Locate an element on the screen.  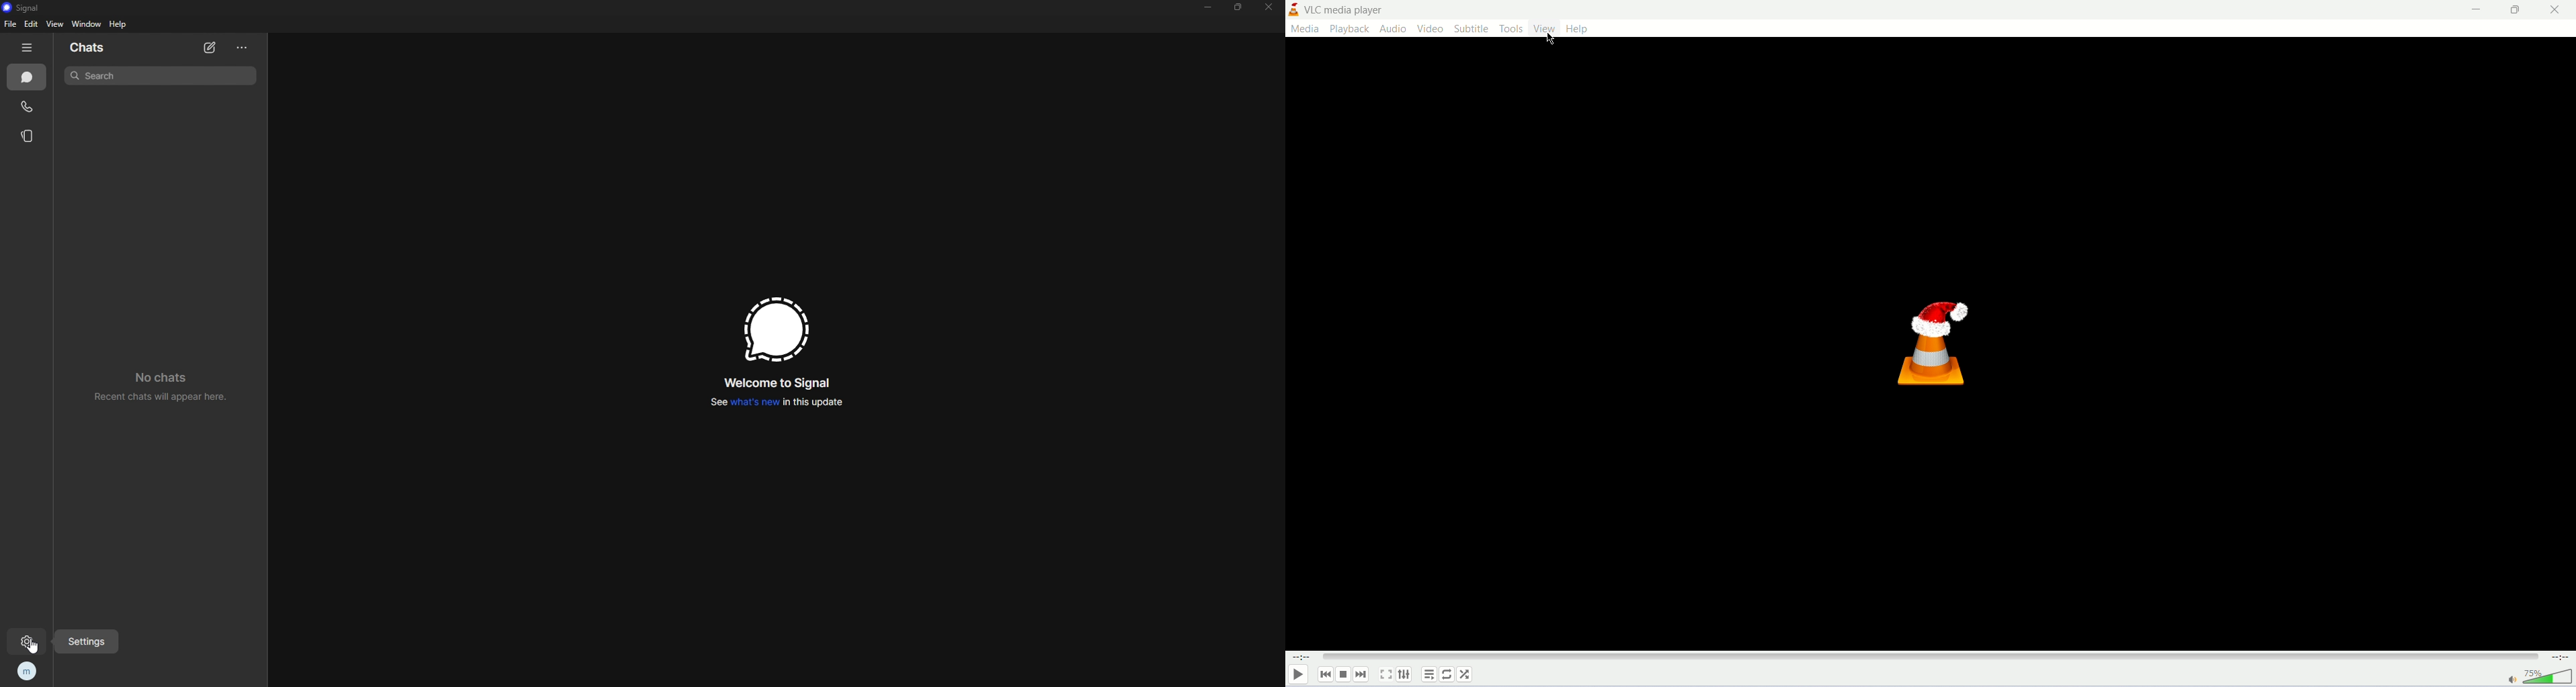
options is located at coordinates (243, 48).